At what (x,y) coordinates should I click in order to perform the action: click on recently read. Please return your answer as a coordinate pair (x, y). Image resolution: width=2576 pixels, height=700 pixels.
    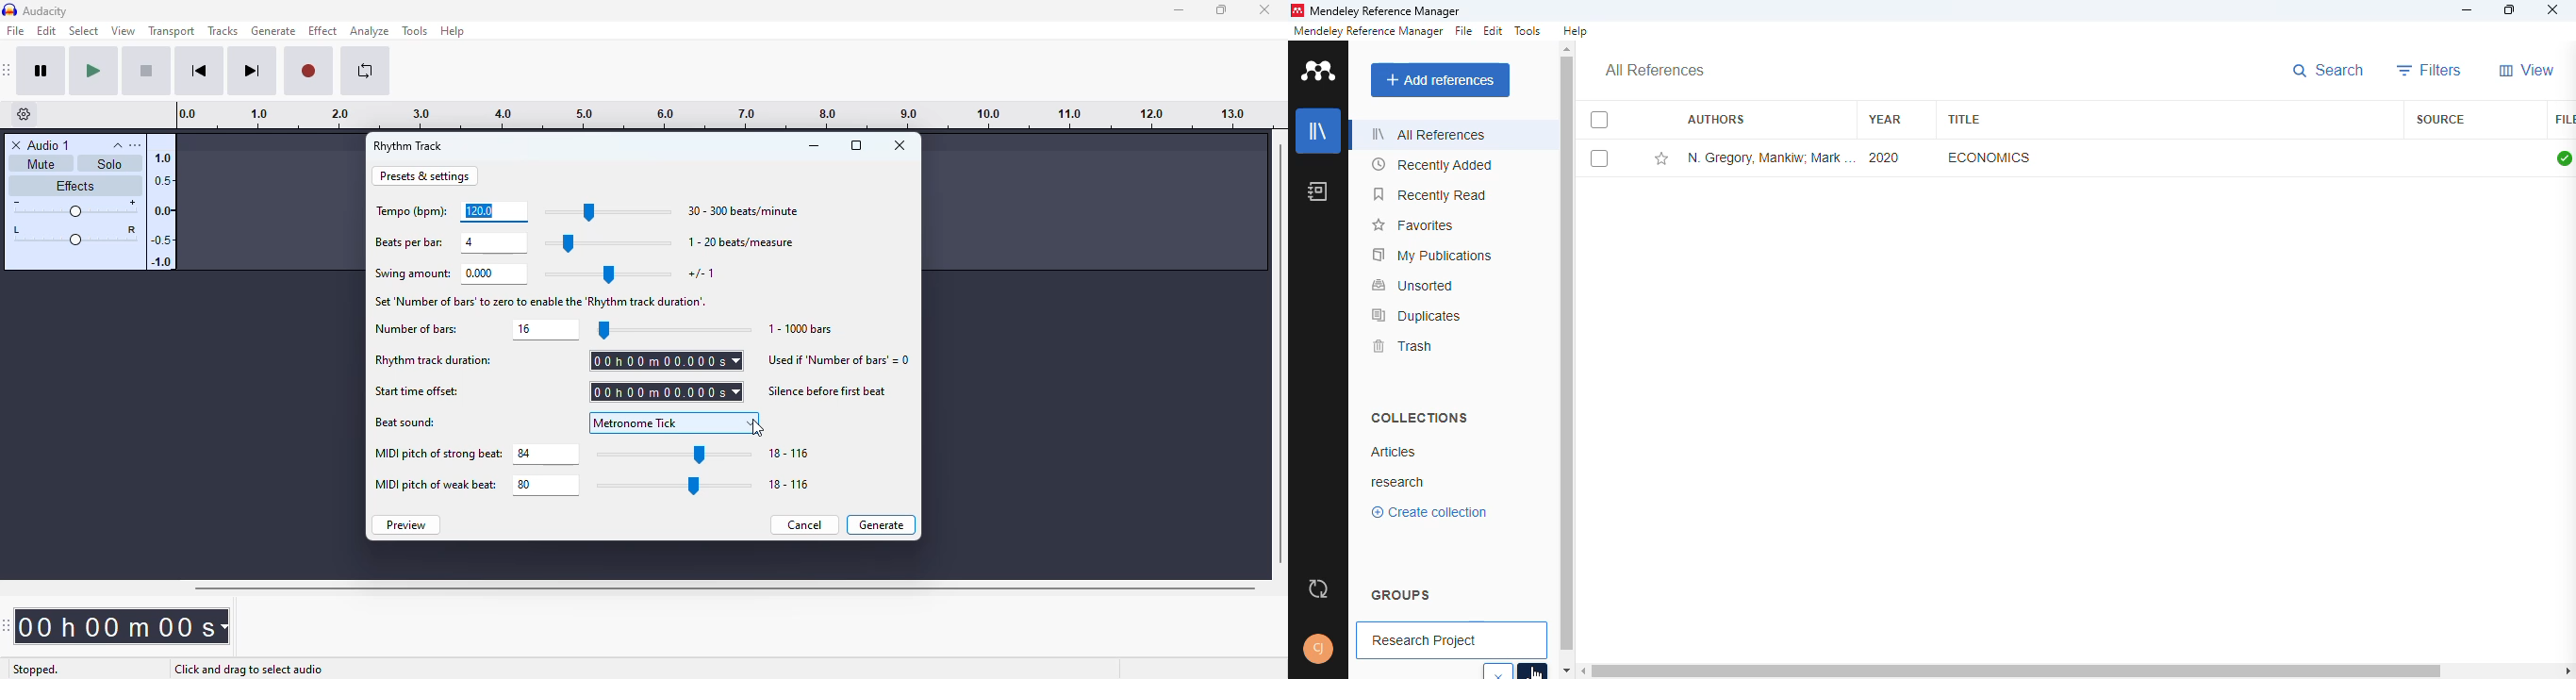
    Looking at the image, I should click on (1430, 194).